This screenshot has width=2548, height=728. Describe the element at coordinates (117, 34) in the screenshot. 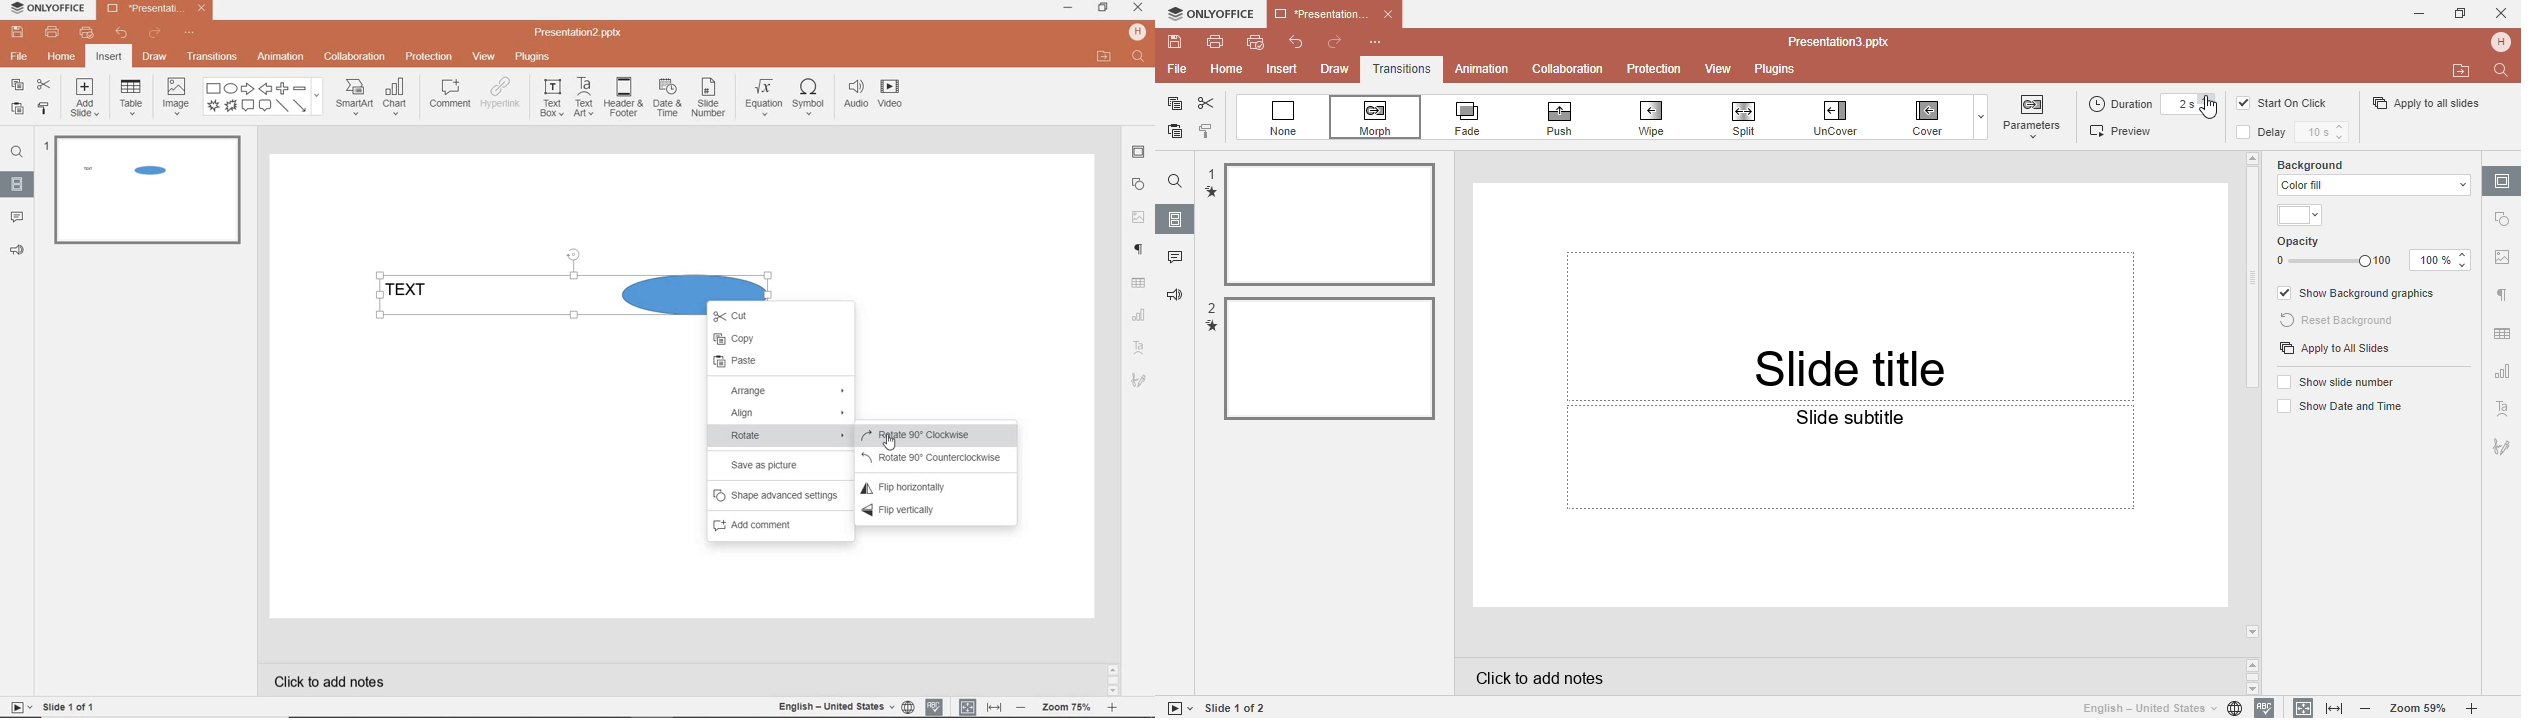

I see `undo` at that location.